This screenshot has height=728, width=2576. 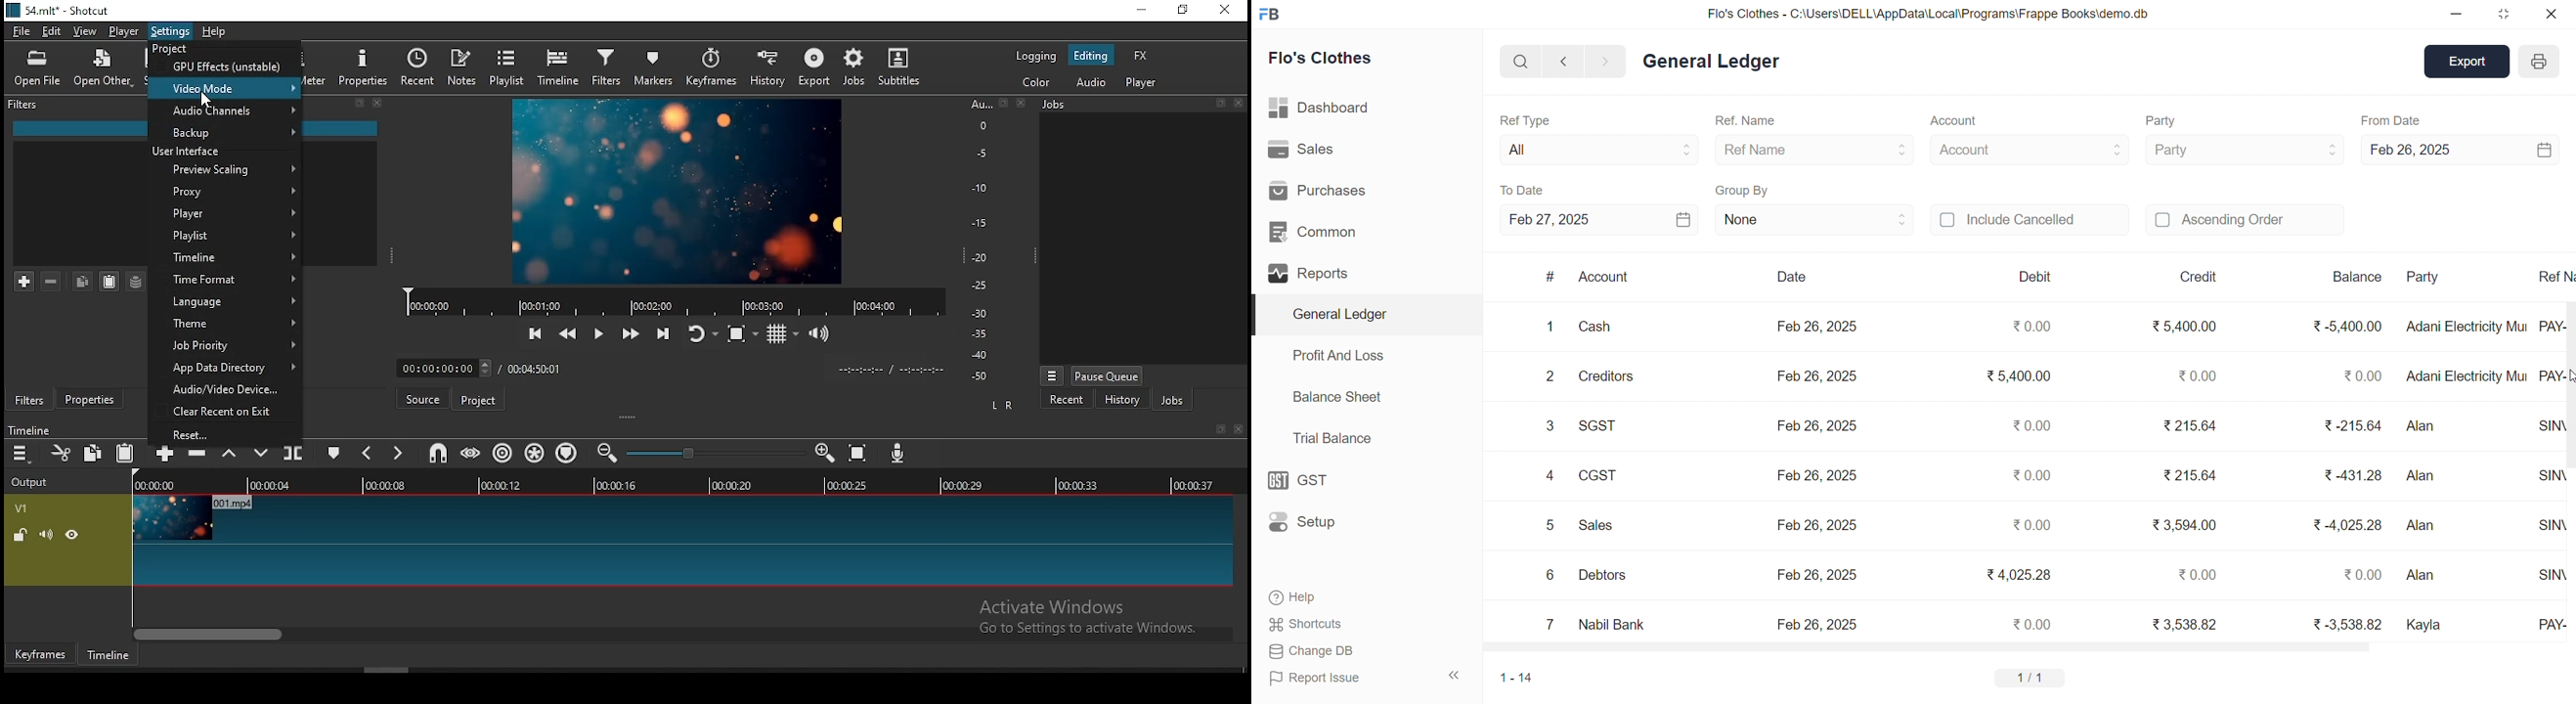 I want to click on General Ledger, so click(x=1362, y=314).